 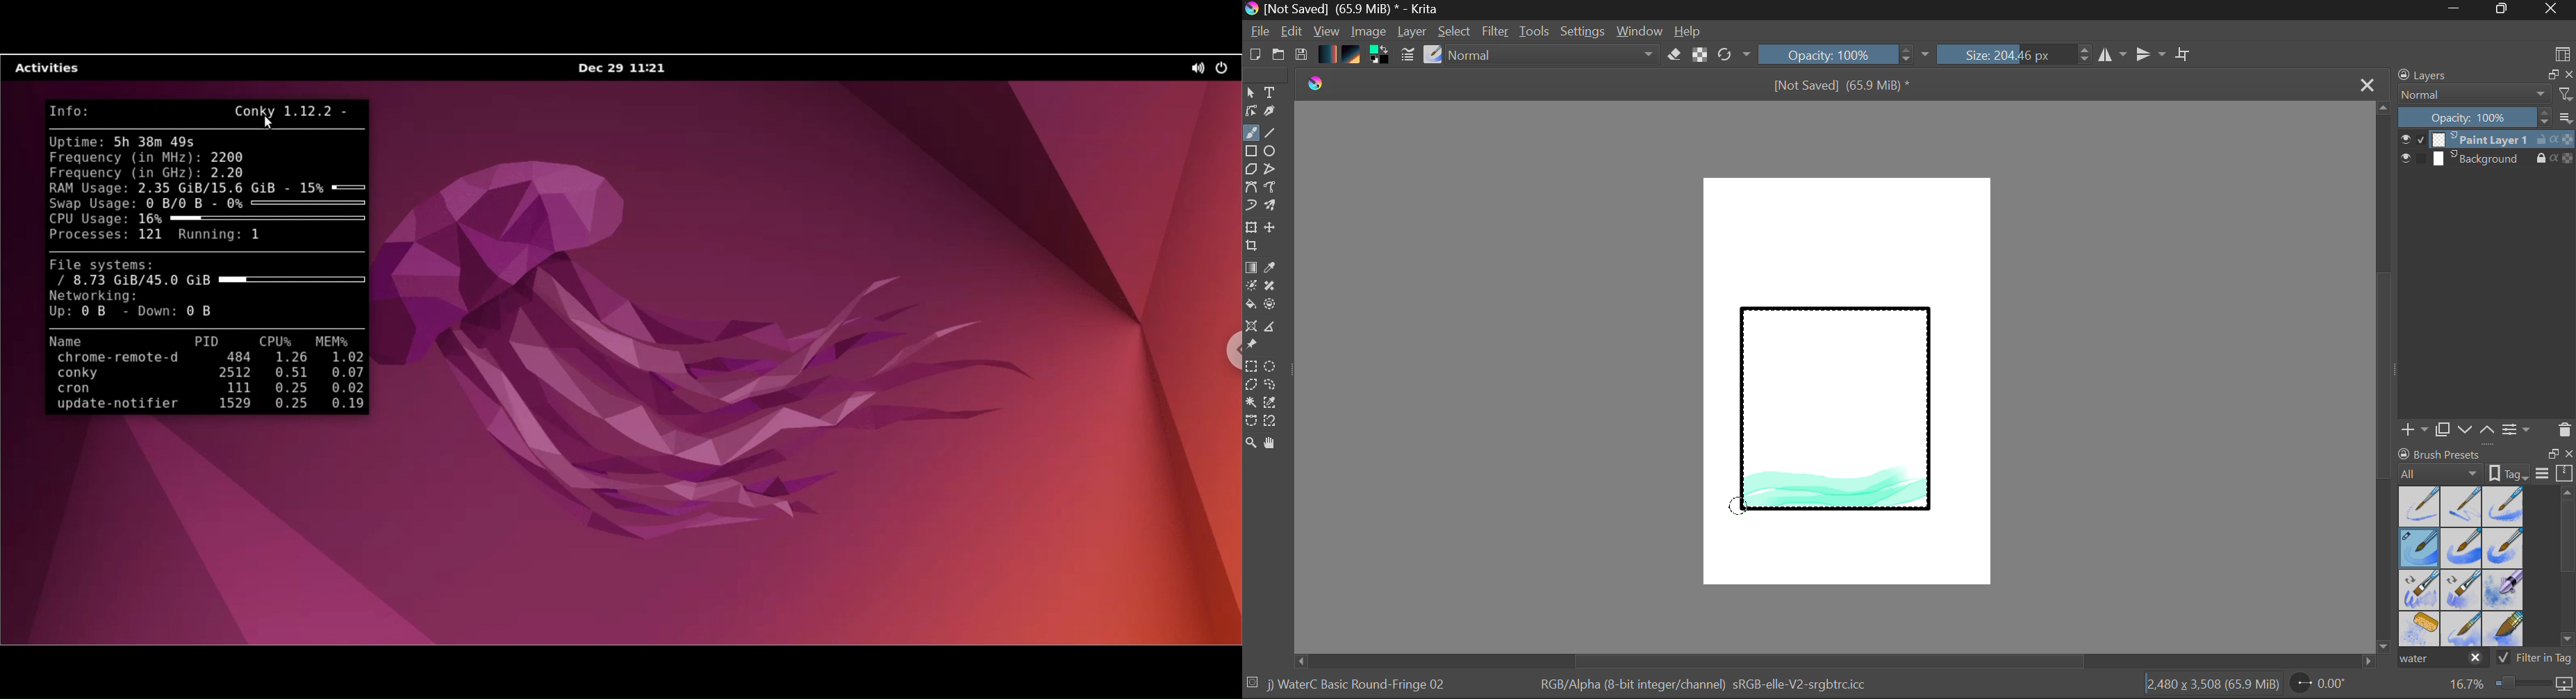 I want to click on Window Title, so click(x=1344, y=10).